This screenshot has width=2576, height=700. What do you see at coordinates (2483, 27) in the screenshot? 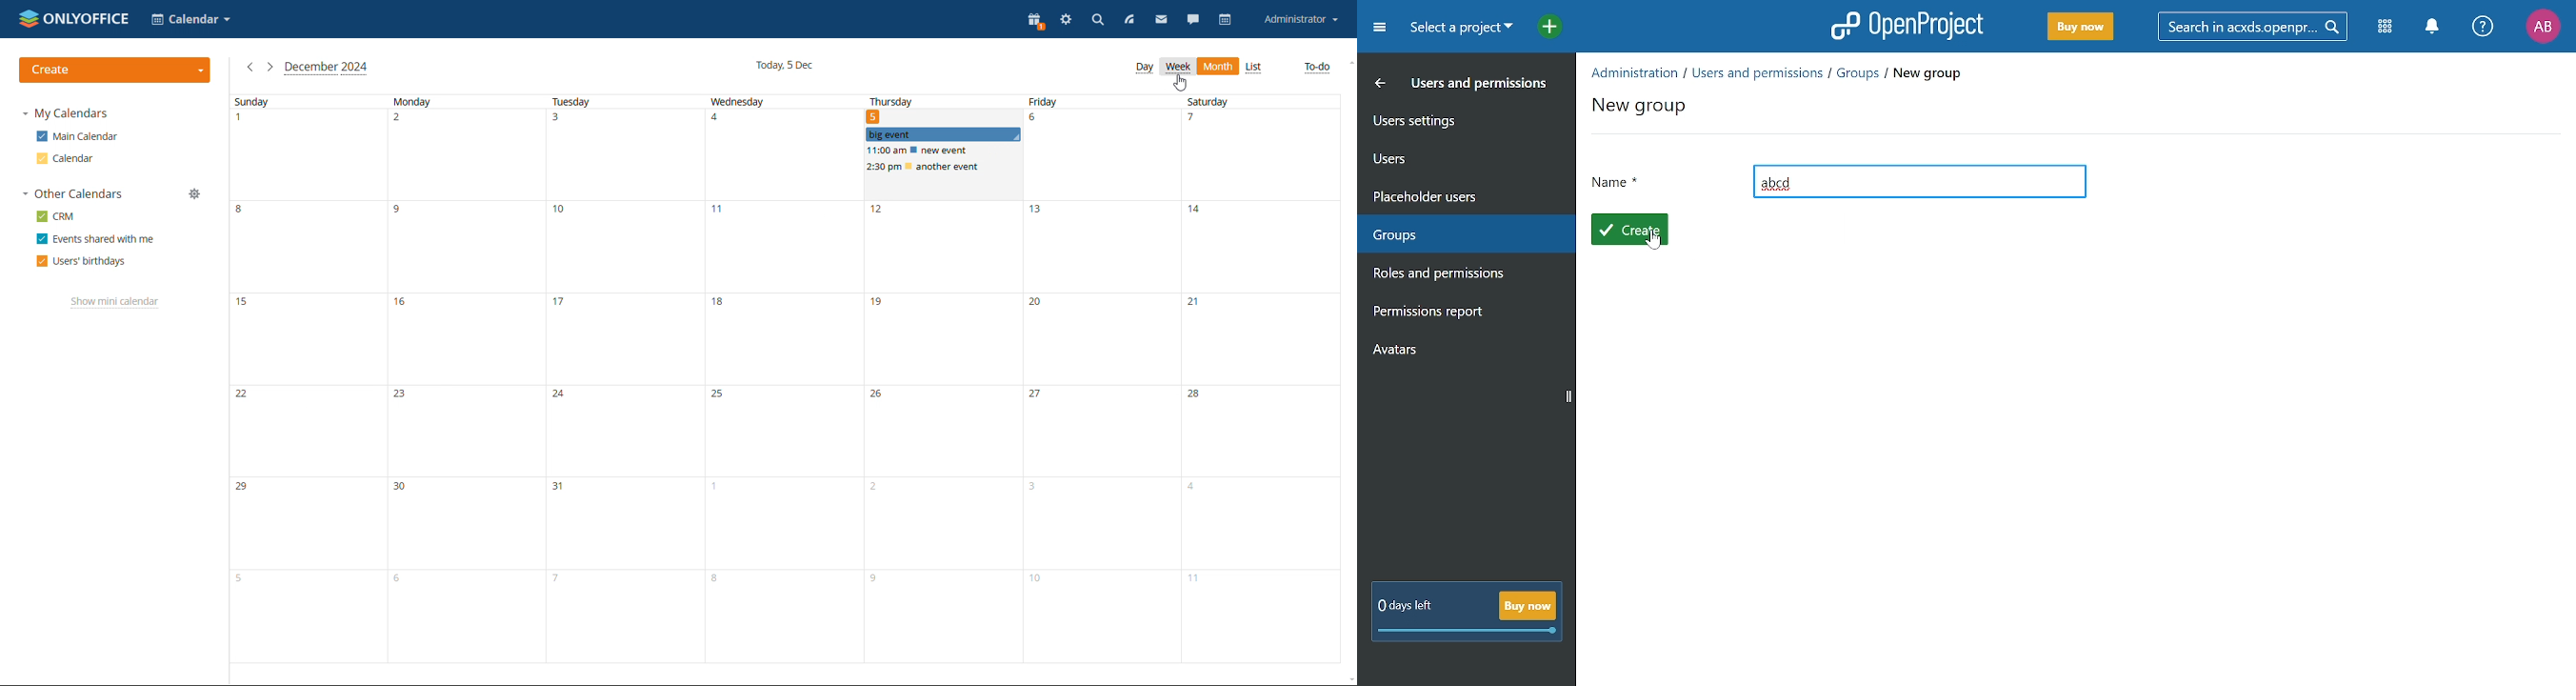
I see `help` at bounding box center [2483, 27].